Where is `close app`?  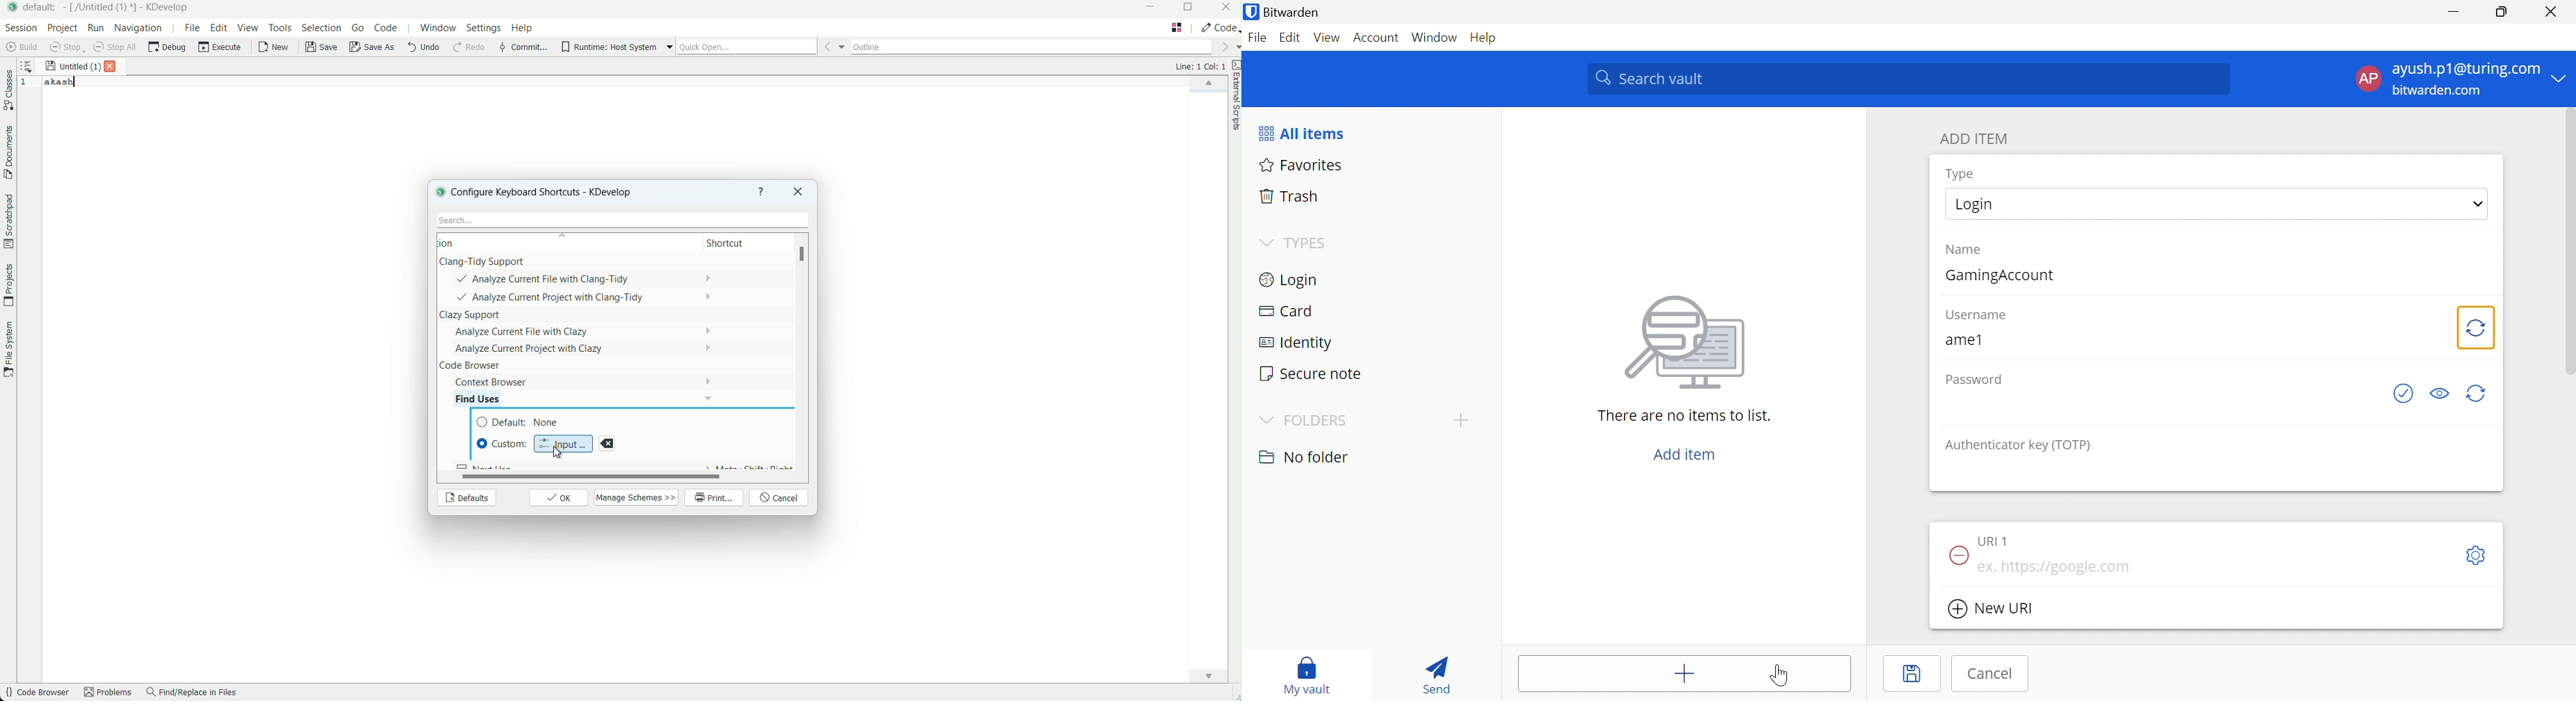 close app is located at coordinates (1227, 8).